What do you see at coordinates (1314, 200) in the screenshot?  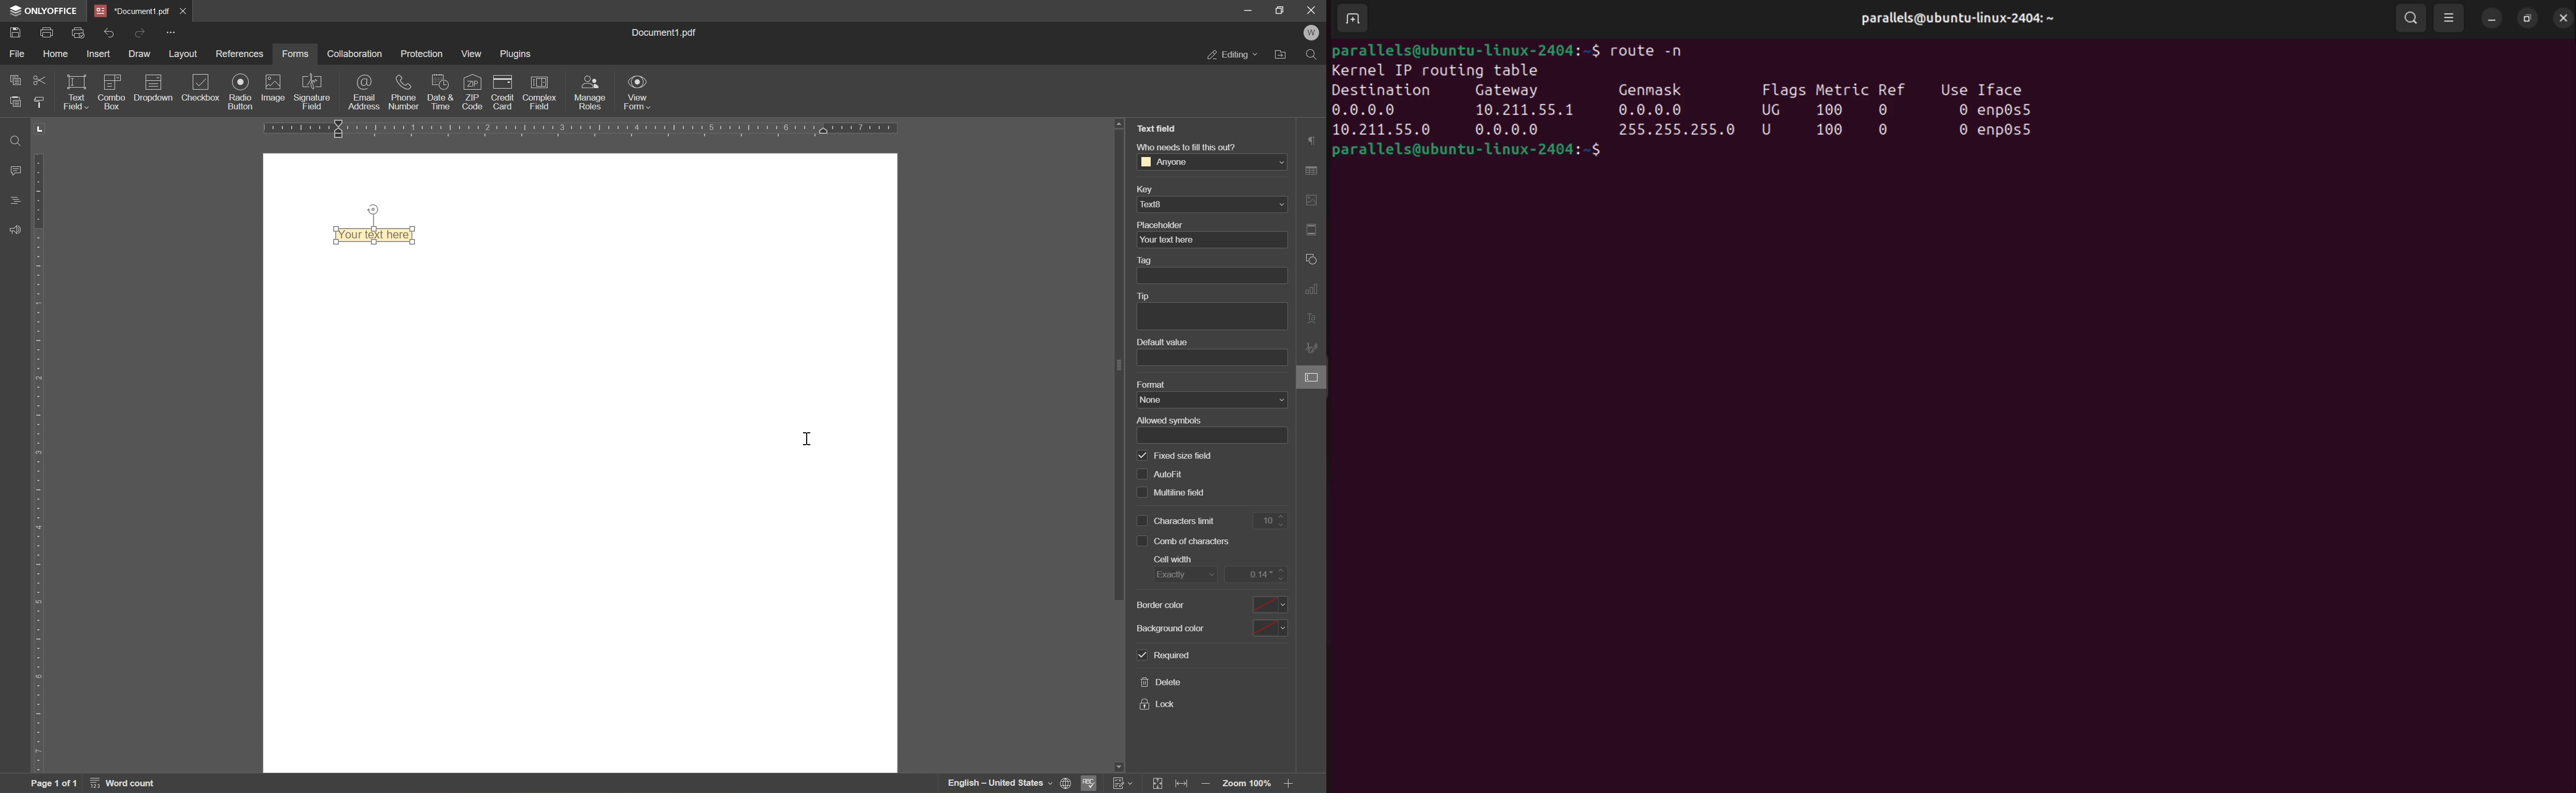 I see `image settings` at bounding box center [1314, 200].